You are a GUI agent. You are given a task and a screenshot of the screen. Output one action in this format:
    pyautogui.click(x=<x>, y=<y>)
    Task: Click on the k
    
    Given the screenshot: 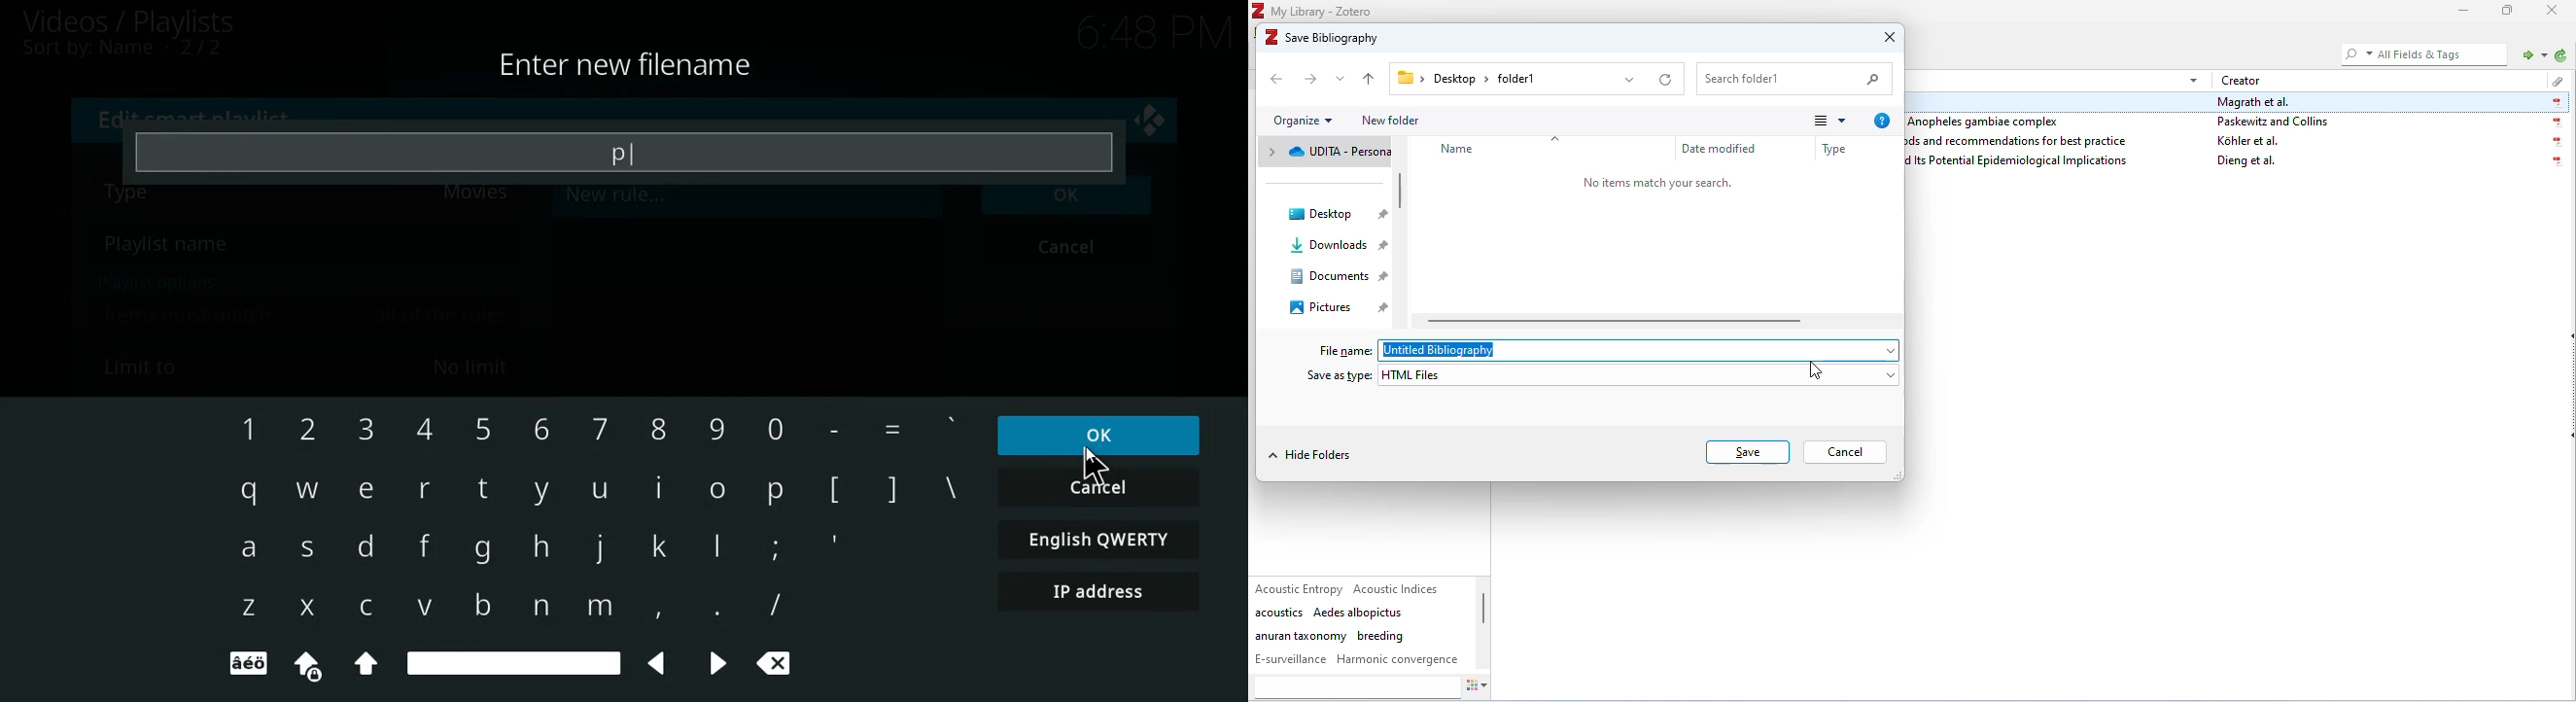 What is the action you would take?
    pyautogui.click(x=664, y=546)
    